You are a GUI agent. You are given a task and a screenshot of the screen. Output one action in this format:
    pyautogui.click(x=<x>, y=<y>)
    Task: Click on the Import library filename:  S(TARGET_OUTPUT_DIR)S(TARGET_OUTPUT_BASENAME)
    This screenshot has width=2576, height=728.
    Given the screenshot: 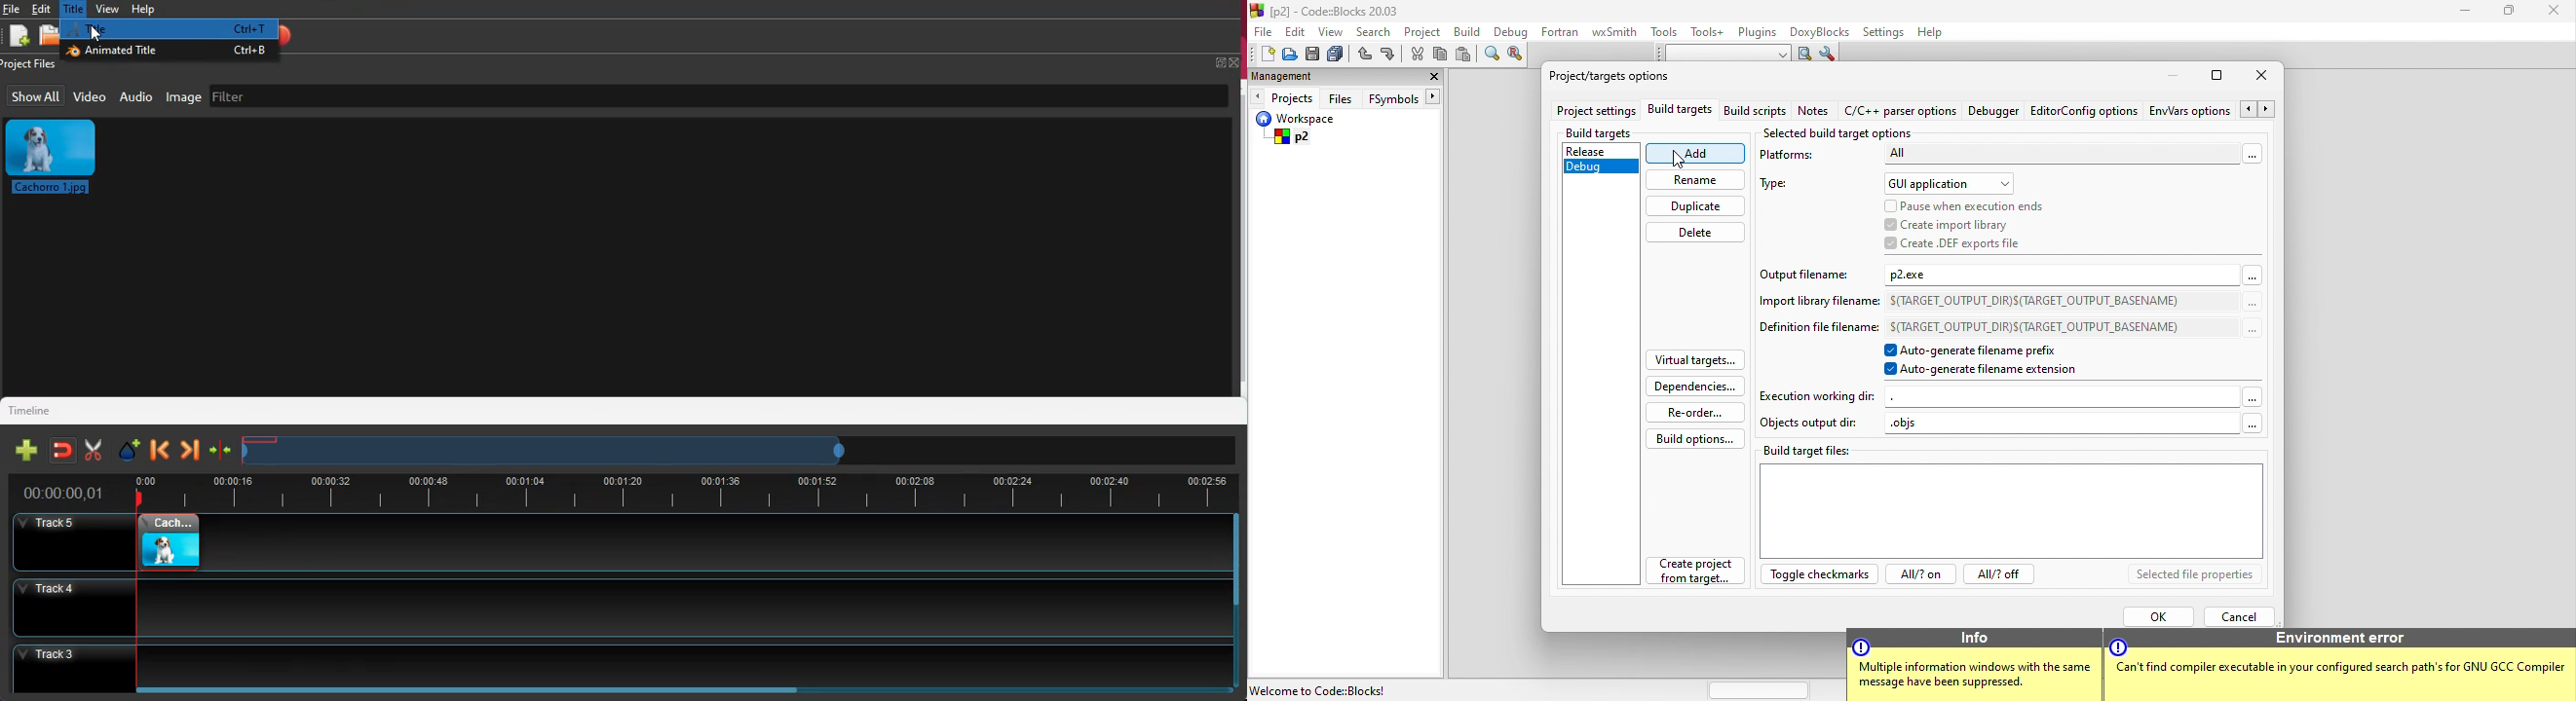 What is the action you would take?
    pyautogui.click(x=2001, y=303)
    